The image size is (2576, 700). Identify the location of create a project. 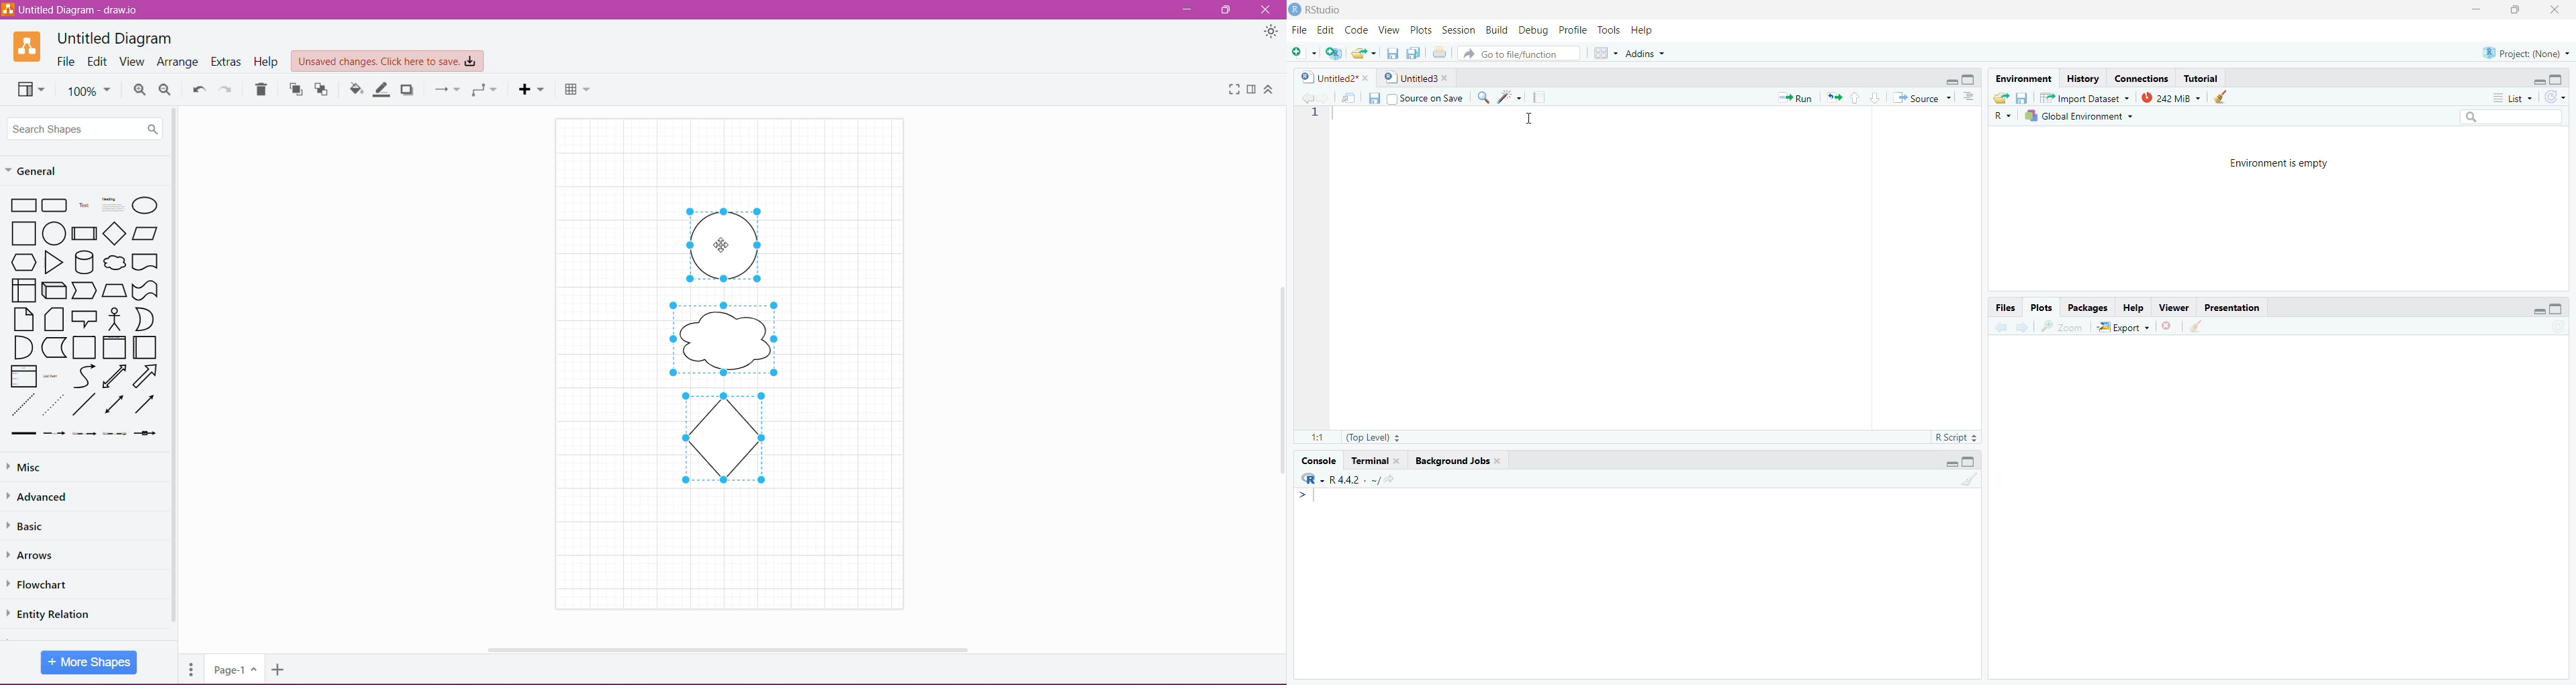
(1332, 52).